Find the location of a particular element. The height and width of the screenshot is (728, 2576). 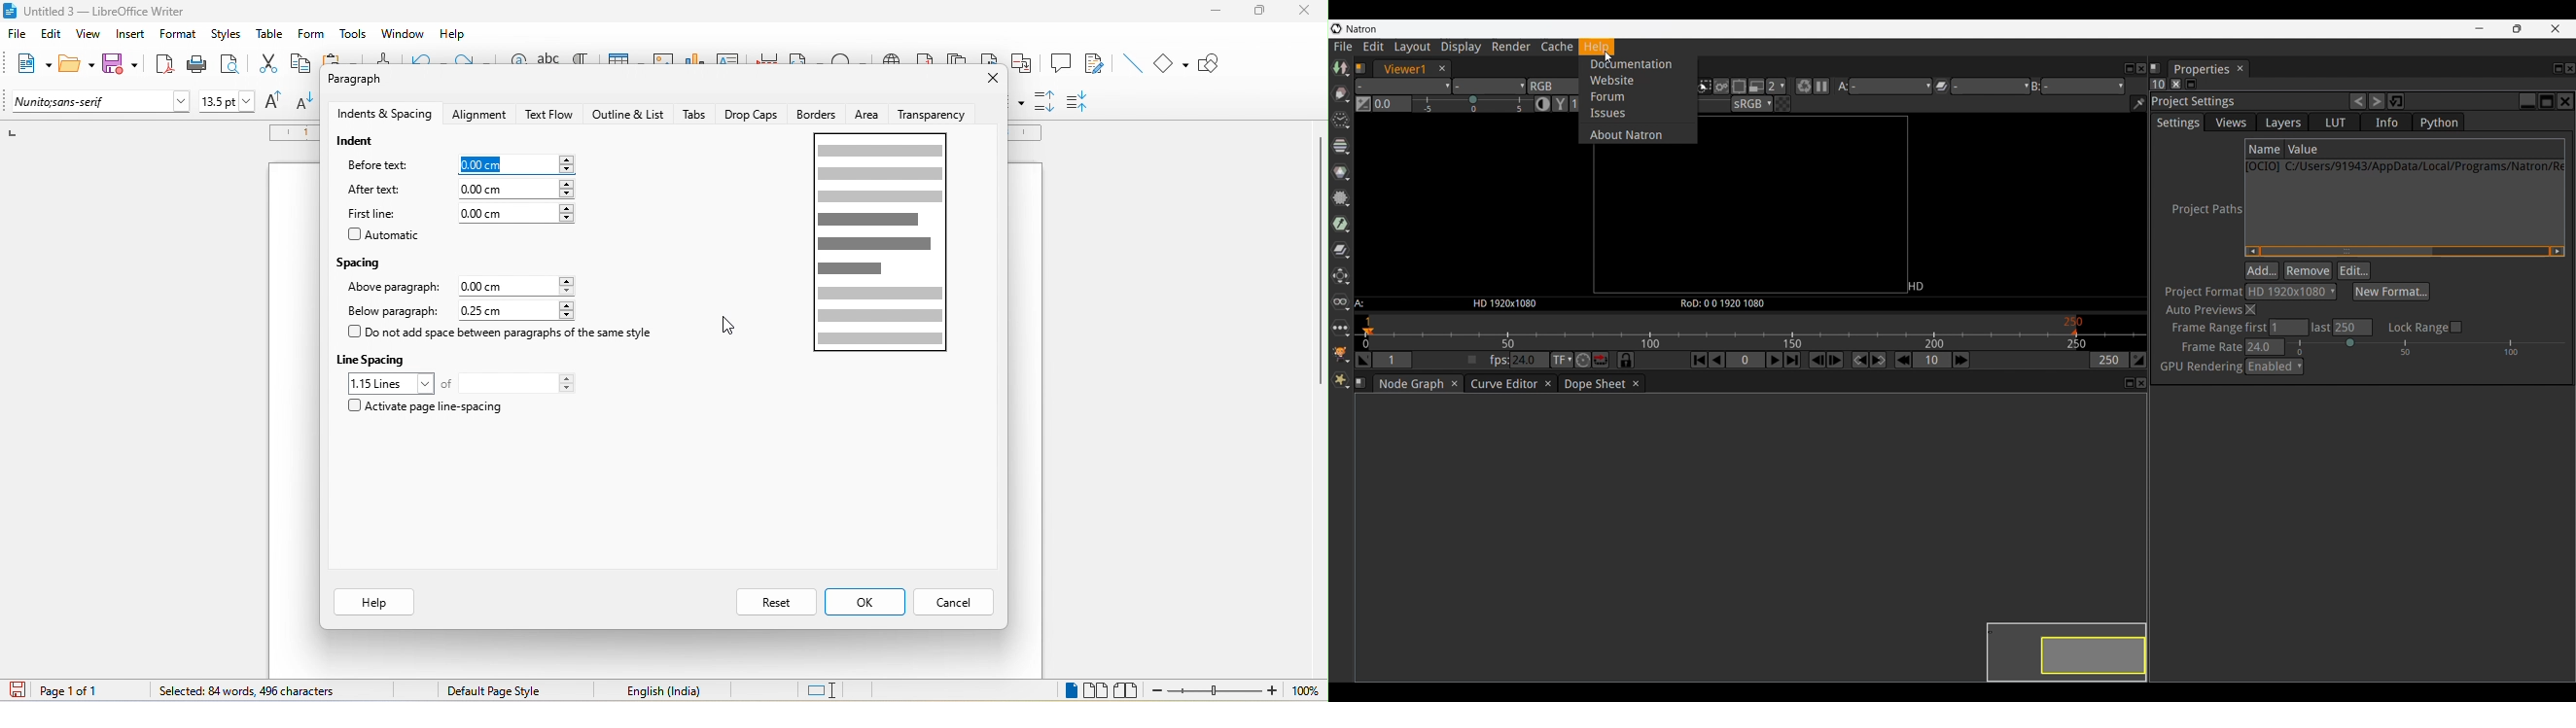

activate page line spacing is located at coordinates (438, 408).